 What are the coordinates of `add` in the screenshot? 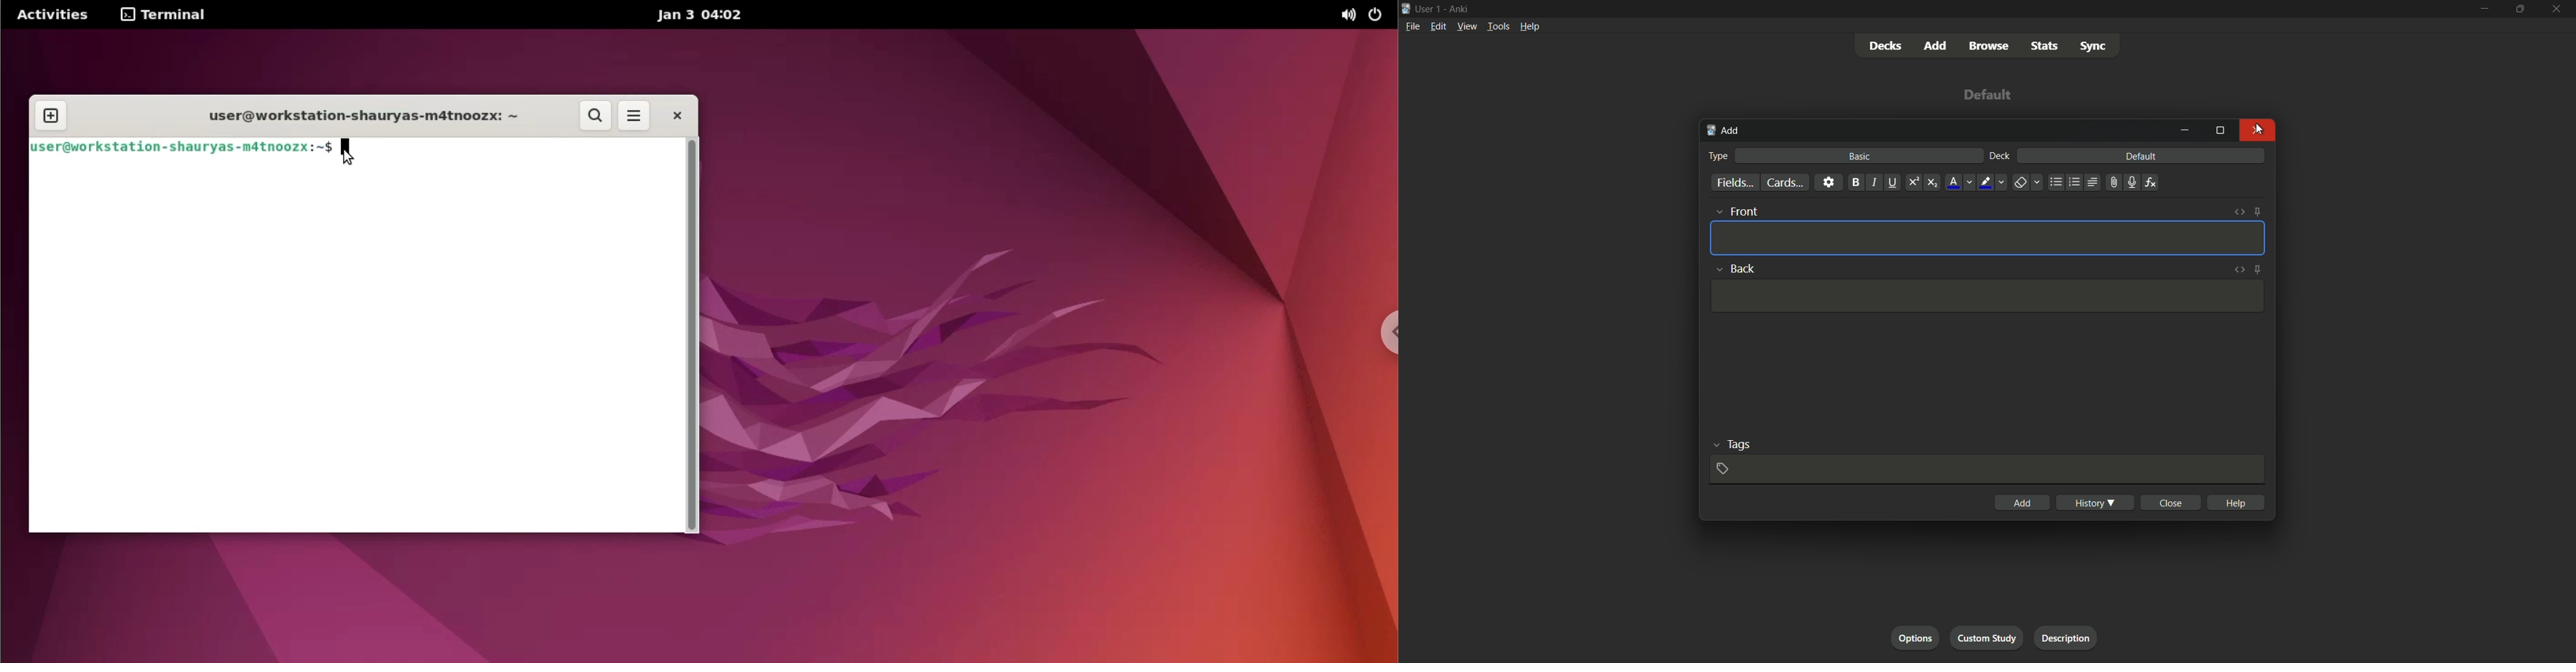 It's located at (2023, 502).